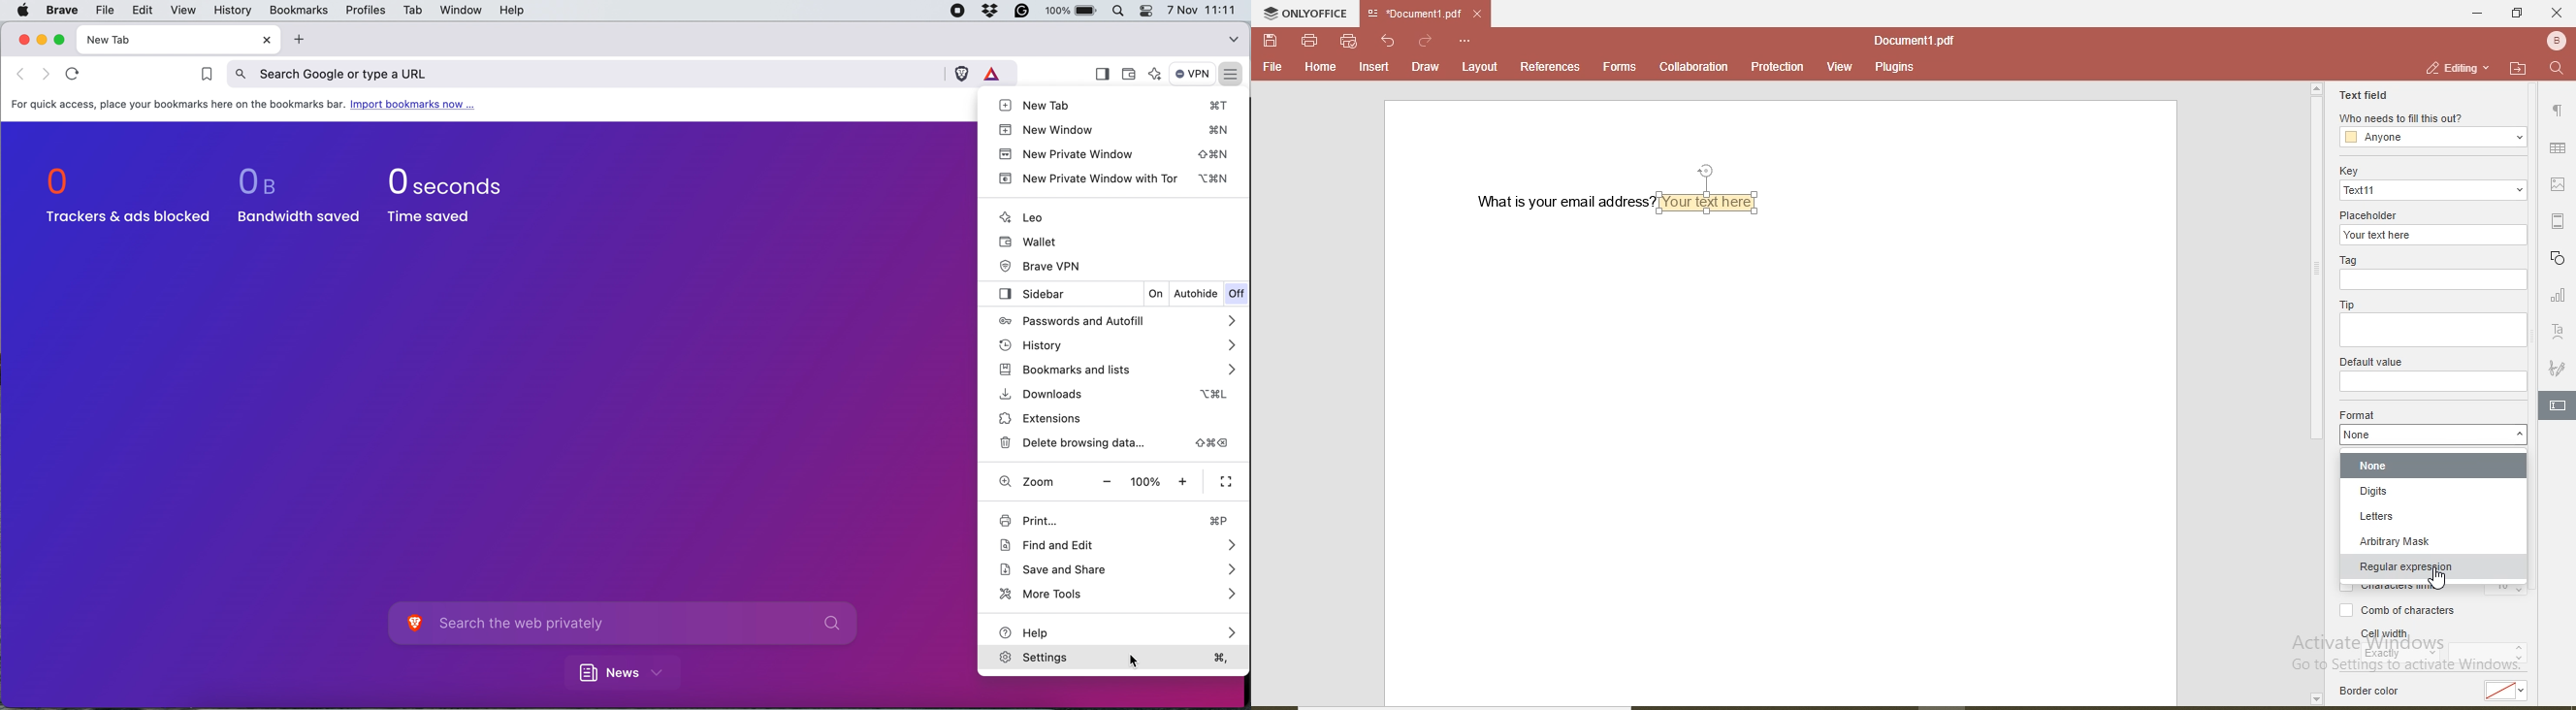 Image resolution: width=2576 pixels, height=728 pixels. What do you see at coordinates (2560, 259) in the screenshot?
I see `shapes` at bounding box center [2560, 259].